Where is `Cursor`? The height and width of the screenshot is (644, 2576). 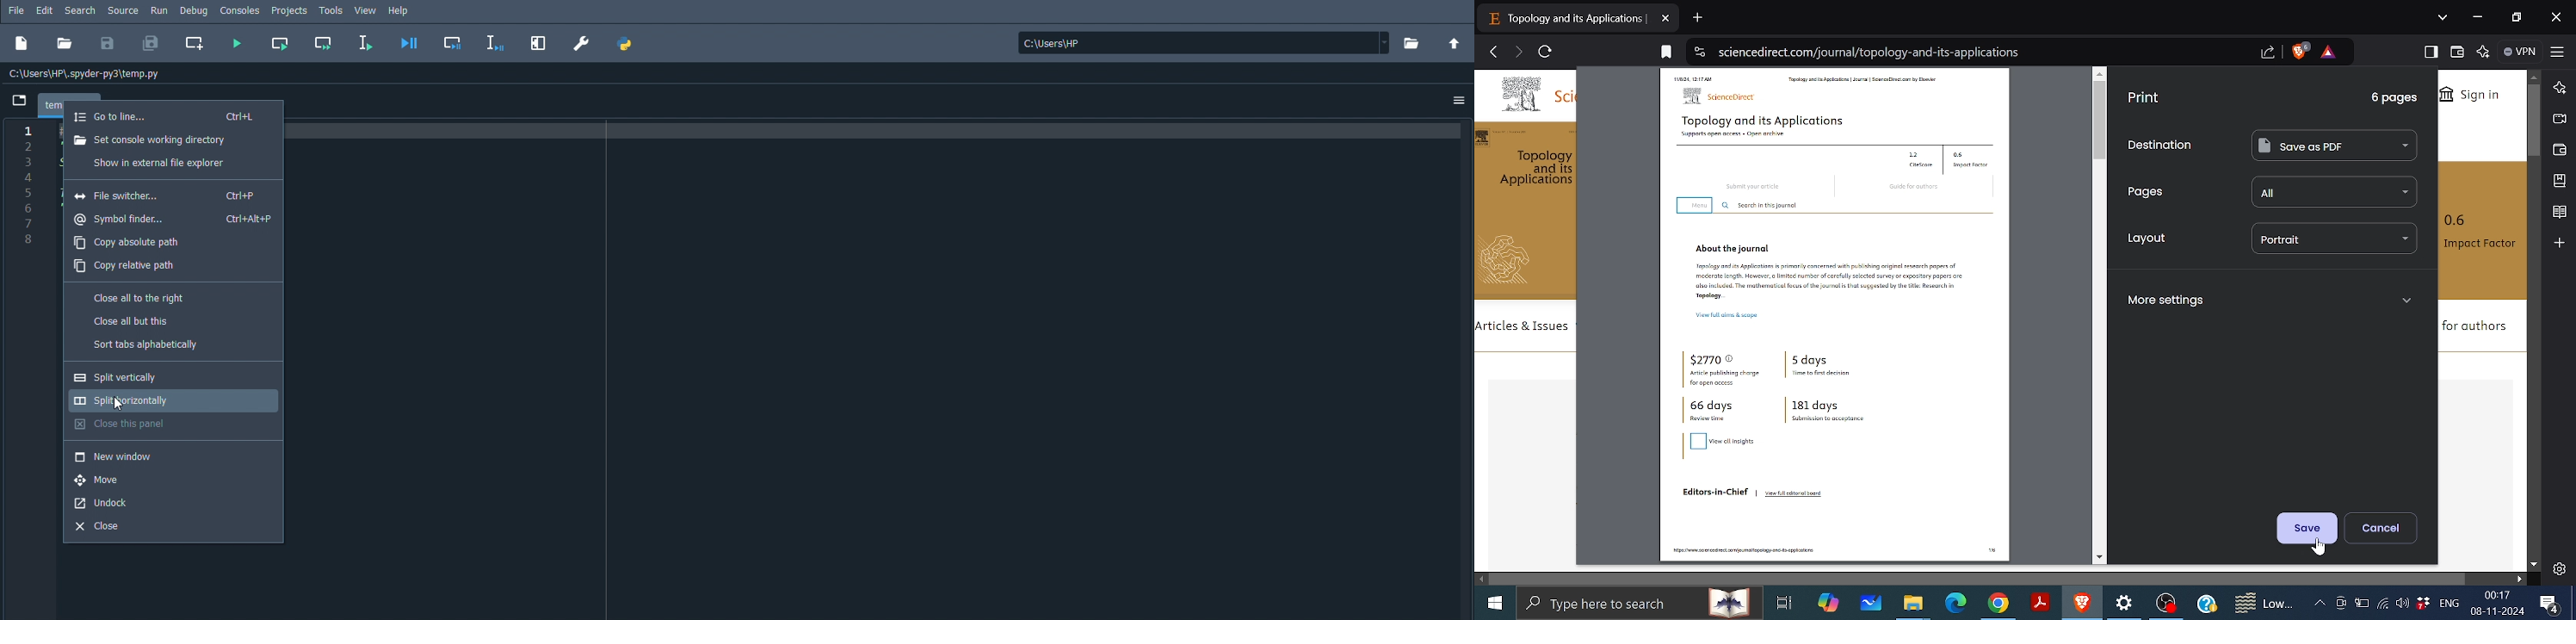
Cursor is located at coordinates (118, 405).